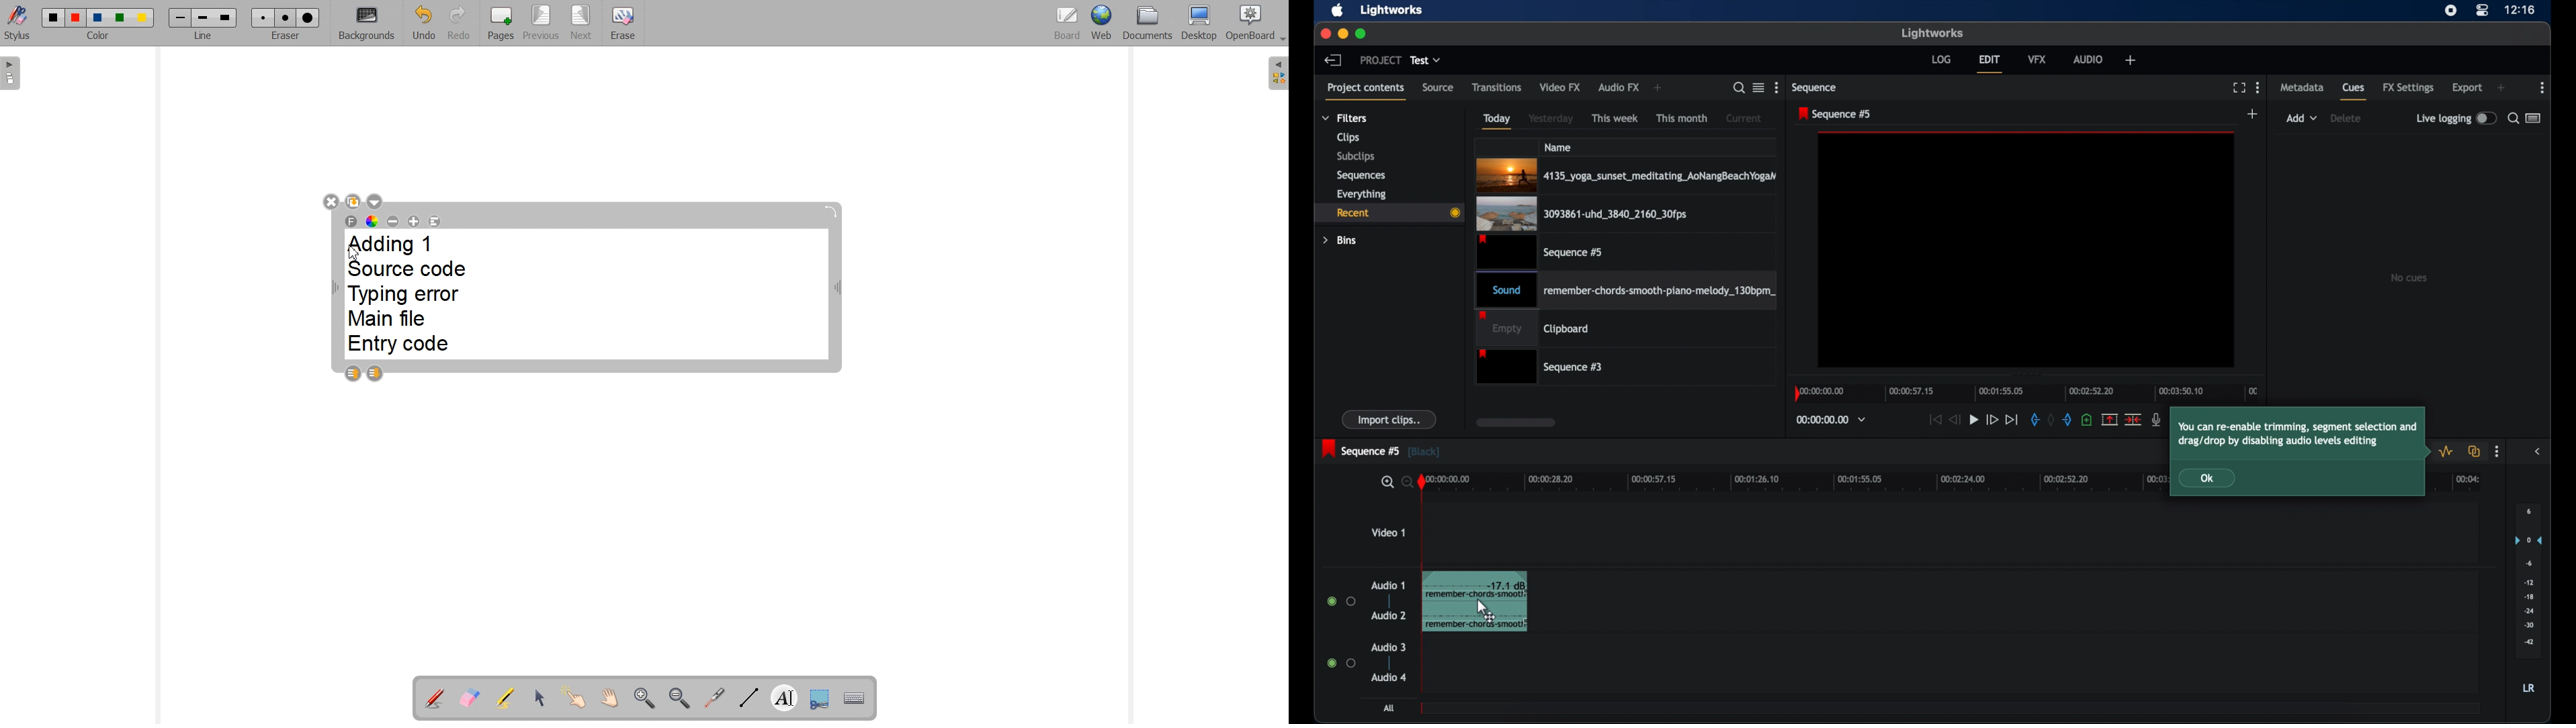 This screenshot has height=728, width=2576. What do you see at coordinates (1831, 420) in the screenshot?
I see `timecodes and reels` at bounding box center [1831, 420].